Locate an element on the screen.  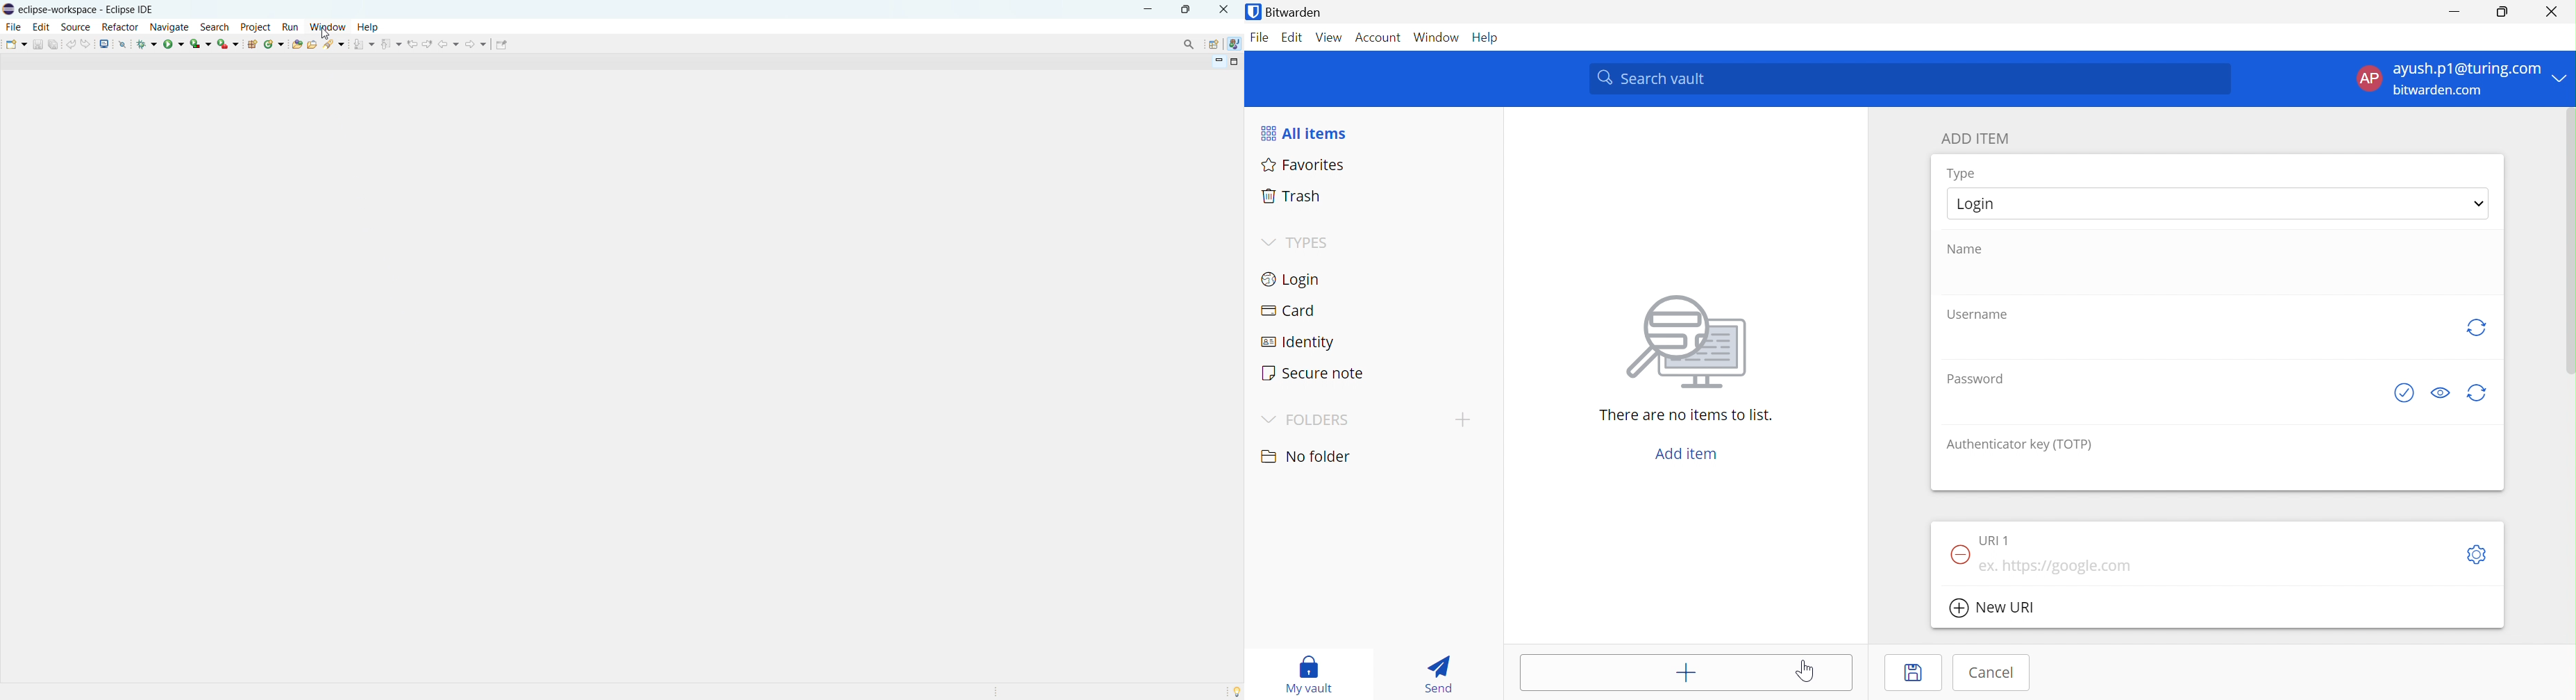
Toggleoptions is located at coordinates (2475, 554).